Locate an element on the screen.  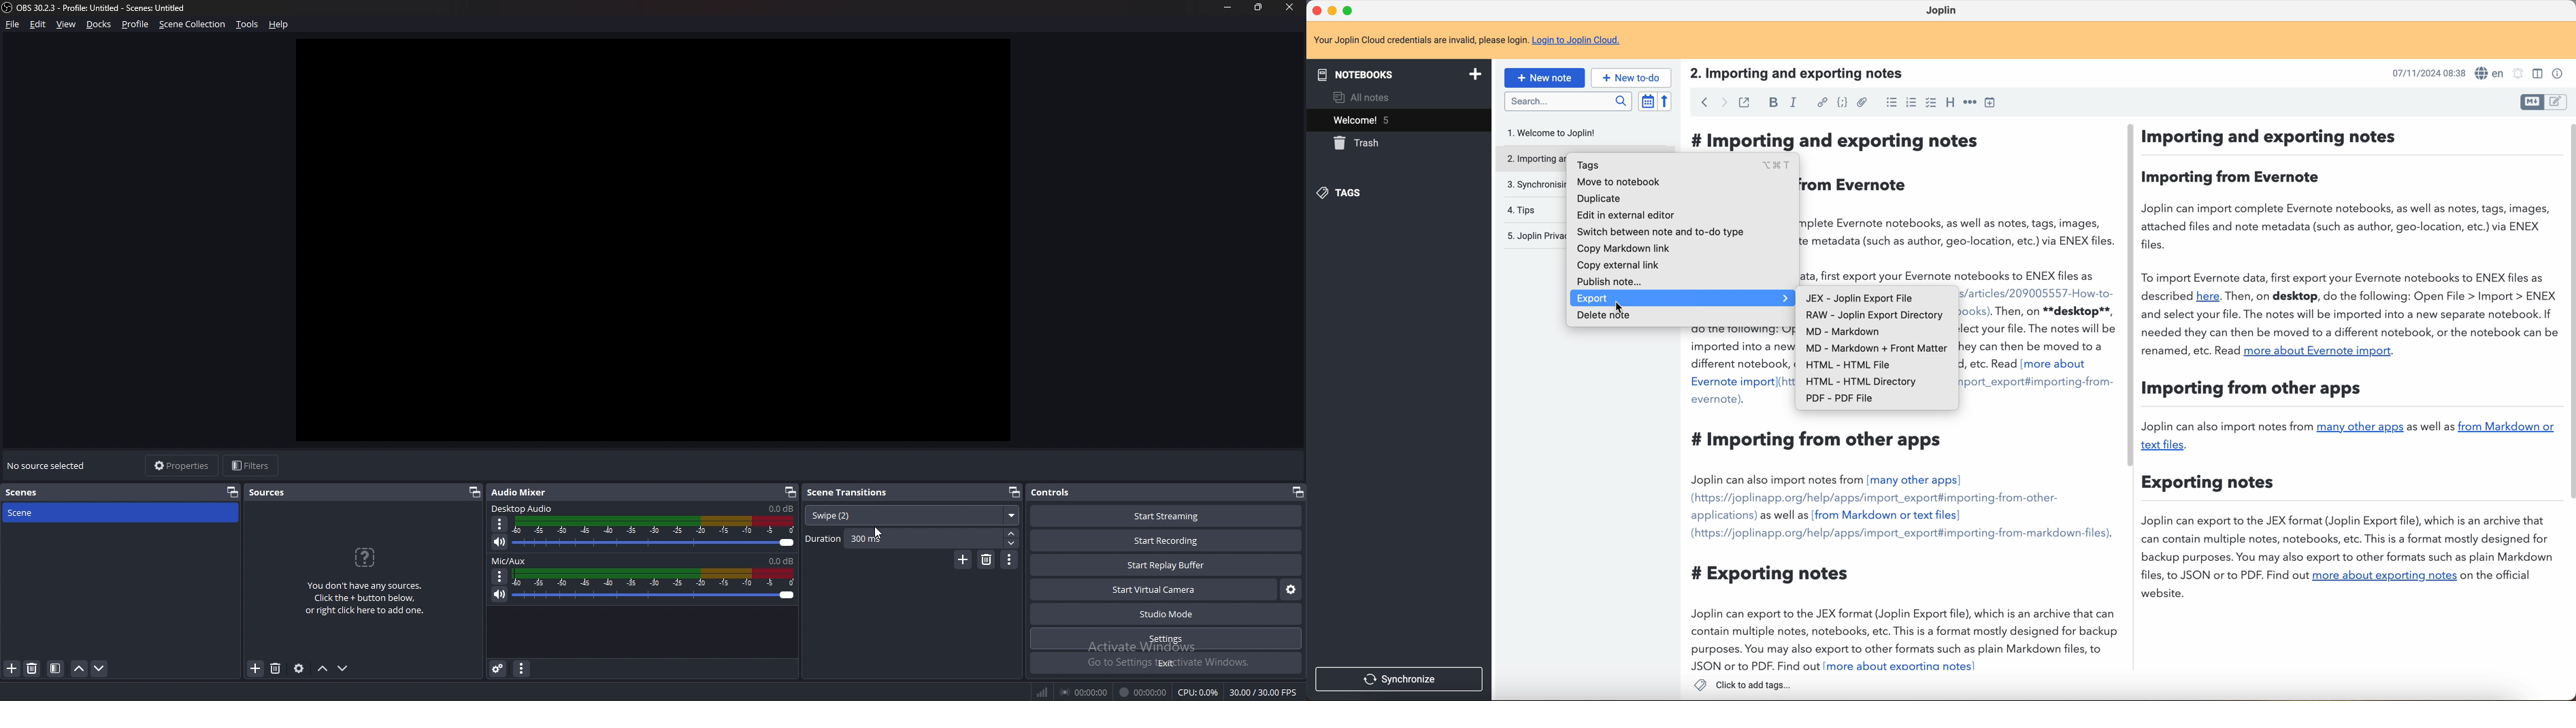
horizontal rule is located at coordinates (1971, 104).